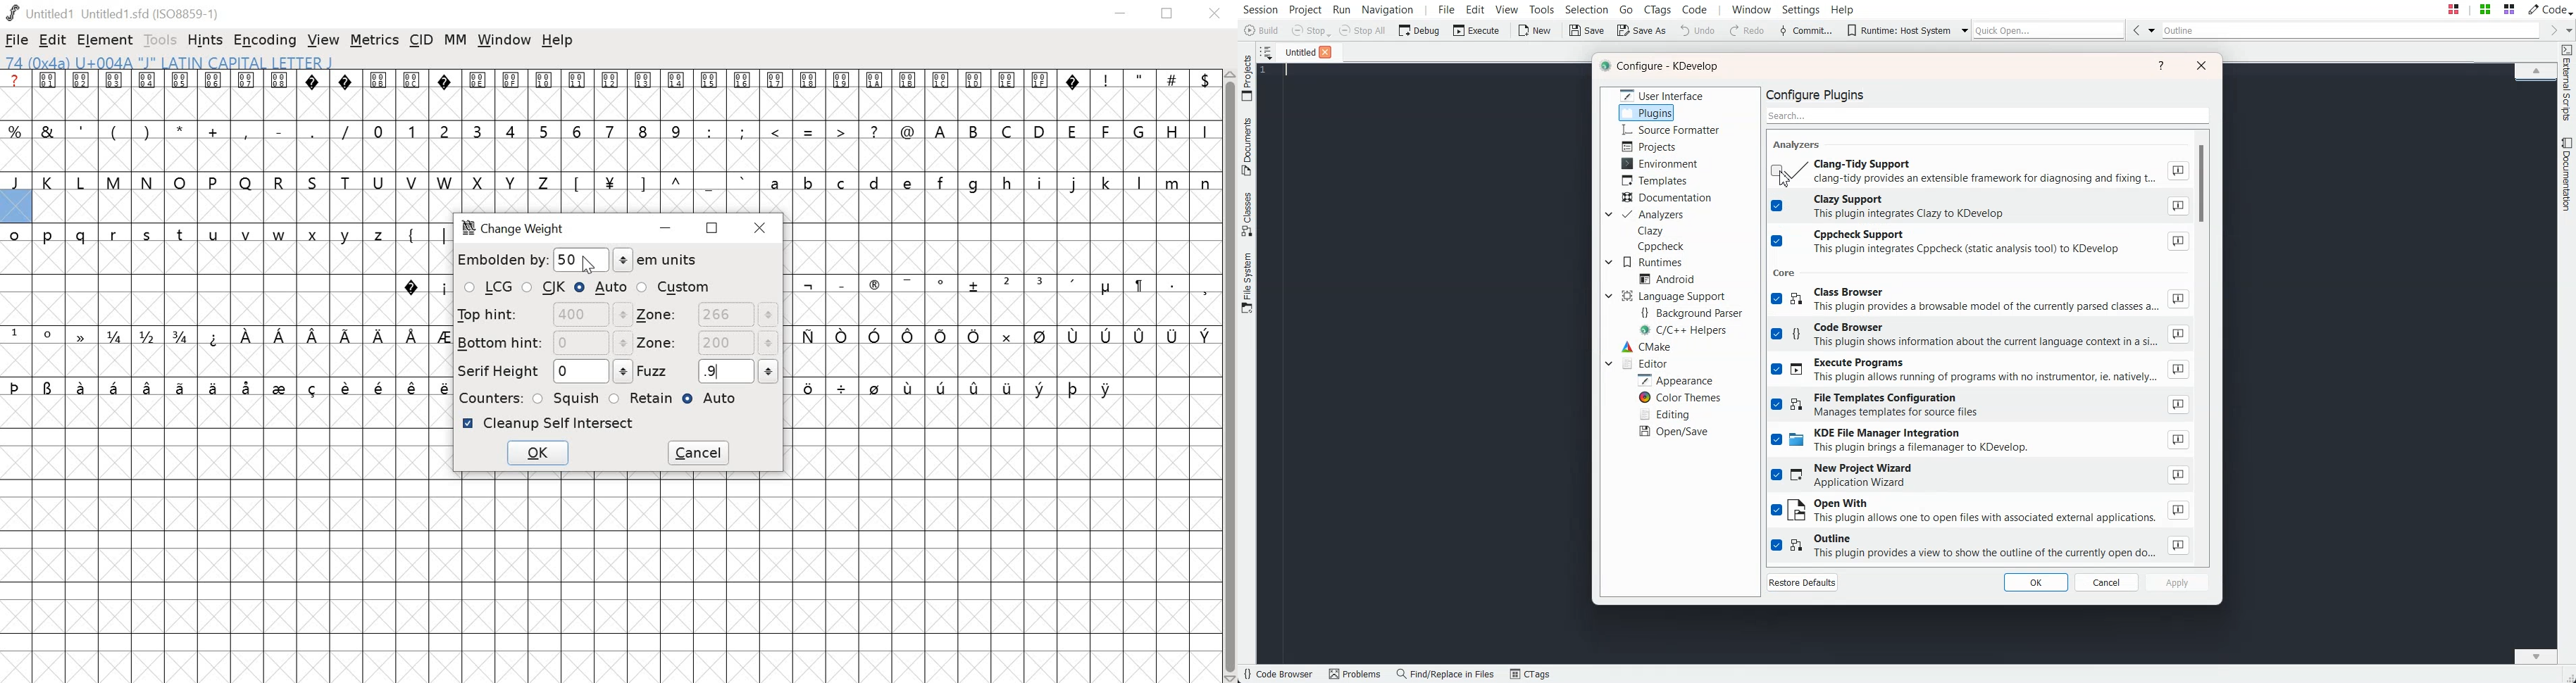 The height and width of the screenshot is (700, 2576). Describe the element at coordinates (1001, 337) in the screenshot. I see `symbols` at that location.